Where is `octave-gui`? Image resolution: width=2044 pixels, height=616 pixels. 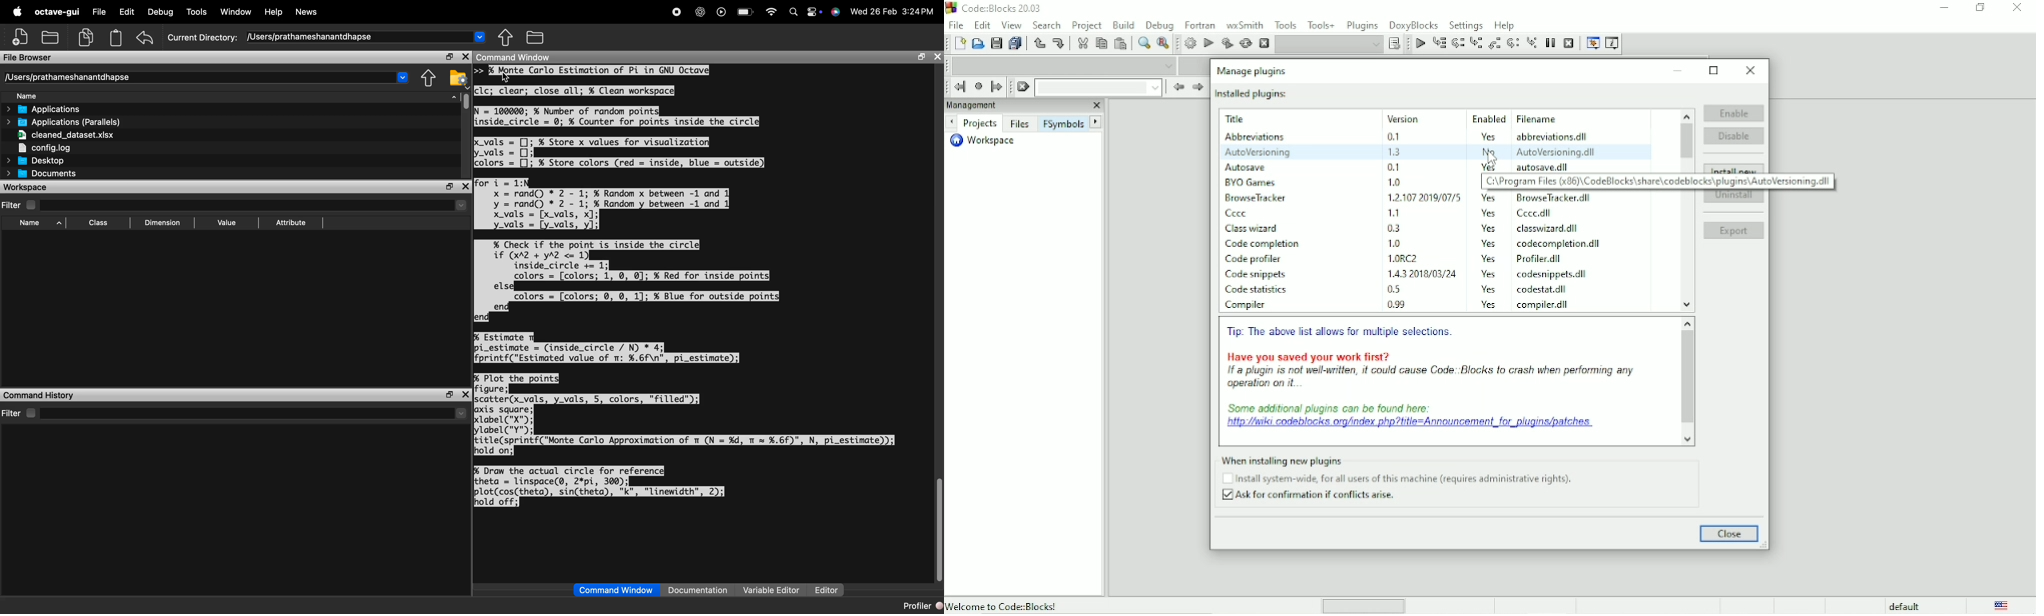
octave-gui is located at coordinates (55, 12).